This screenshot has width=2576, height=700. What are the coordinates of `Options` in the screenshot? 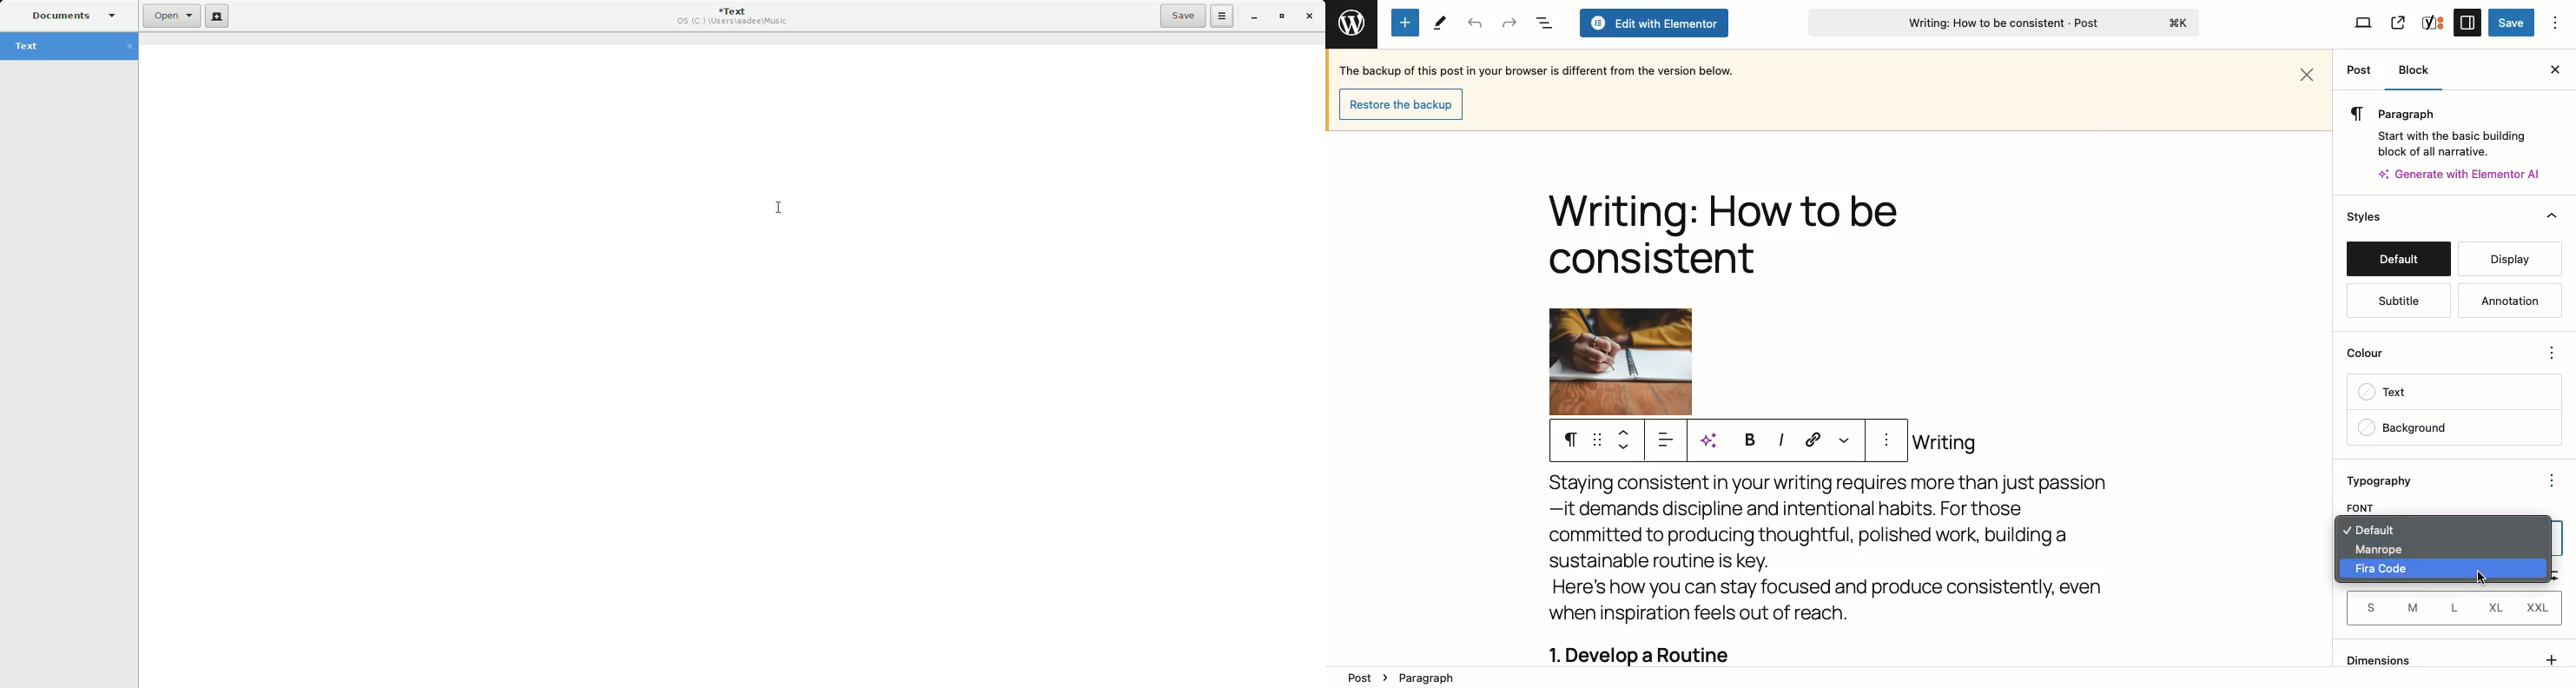 It's located at (1223, 16).